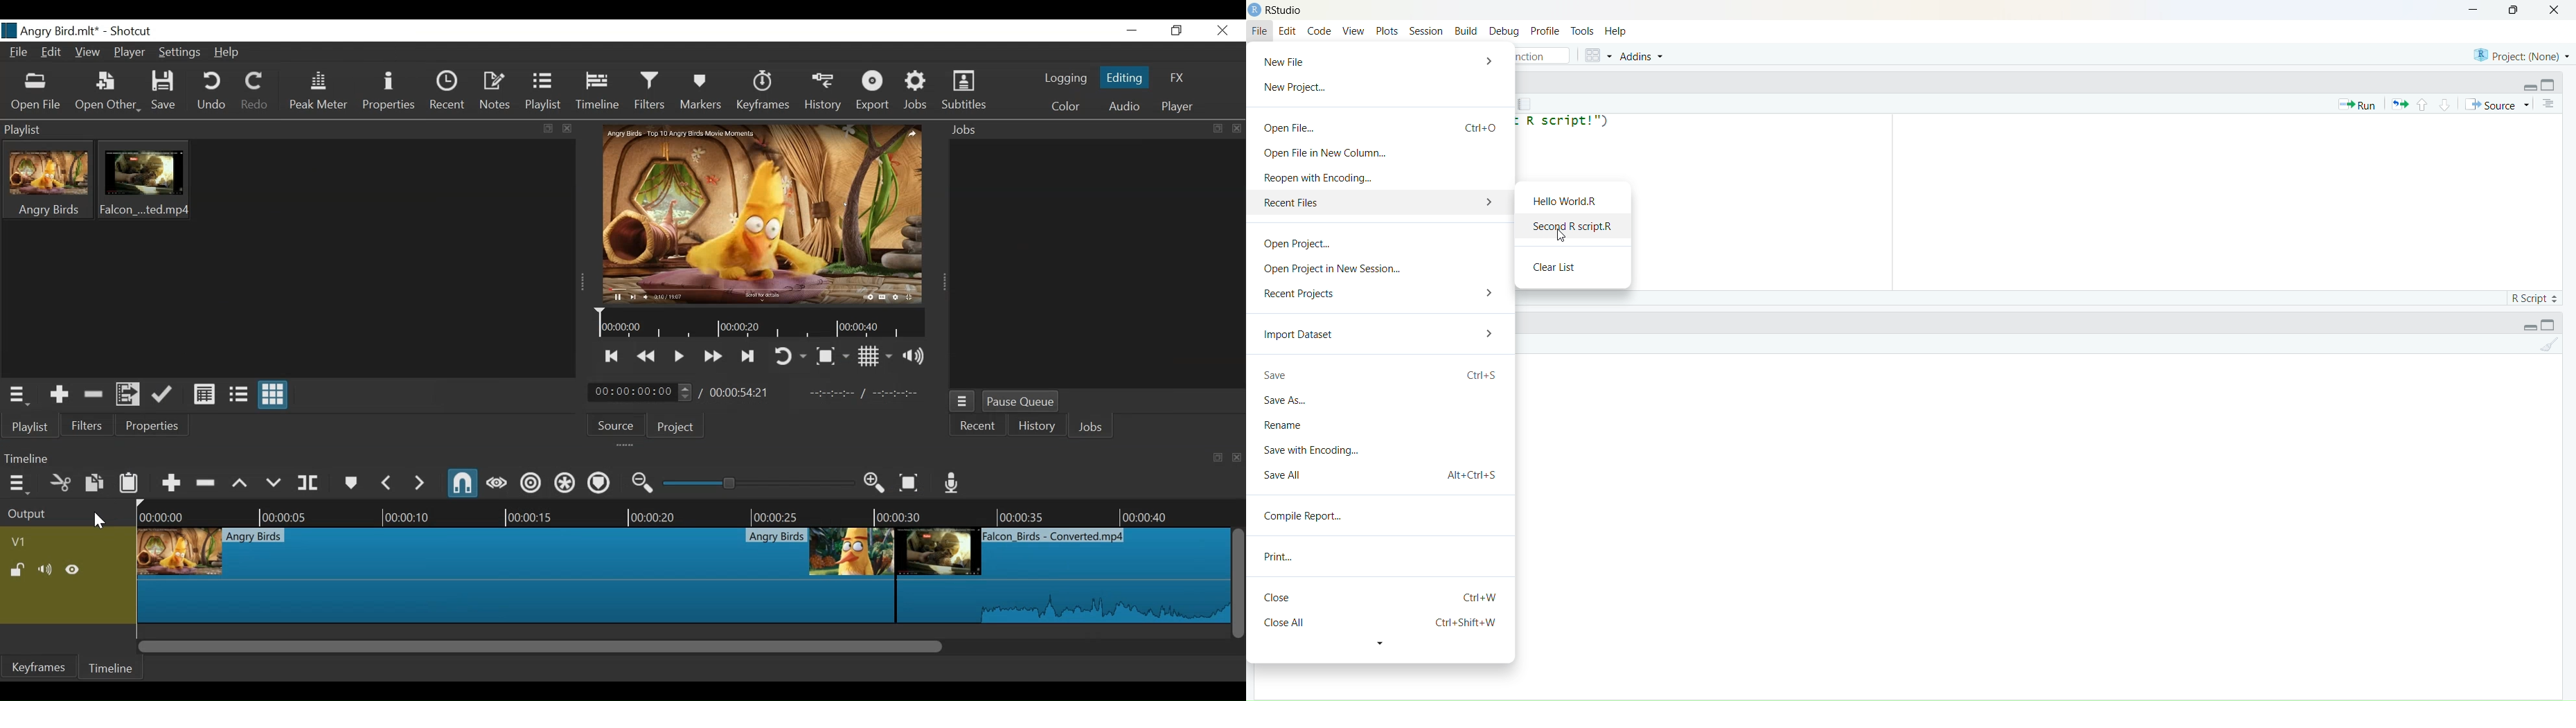 Image resolution: width=2576 pixels, height=728 pixels. What do you see at coordinates (700, 92) in the screenshot?
I see `Markers` at bounding box center [700, 92].